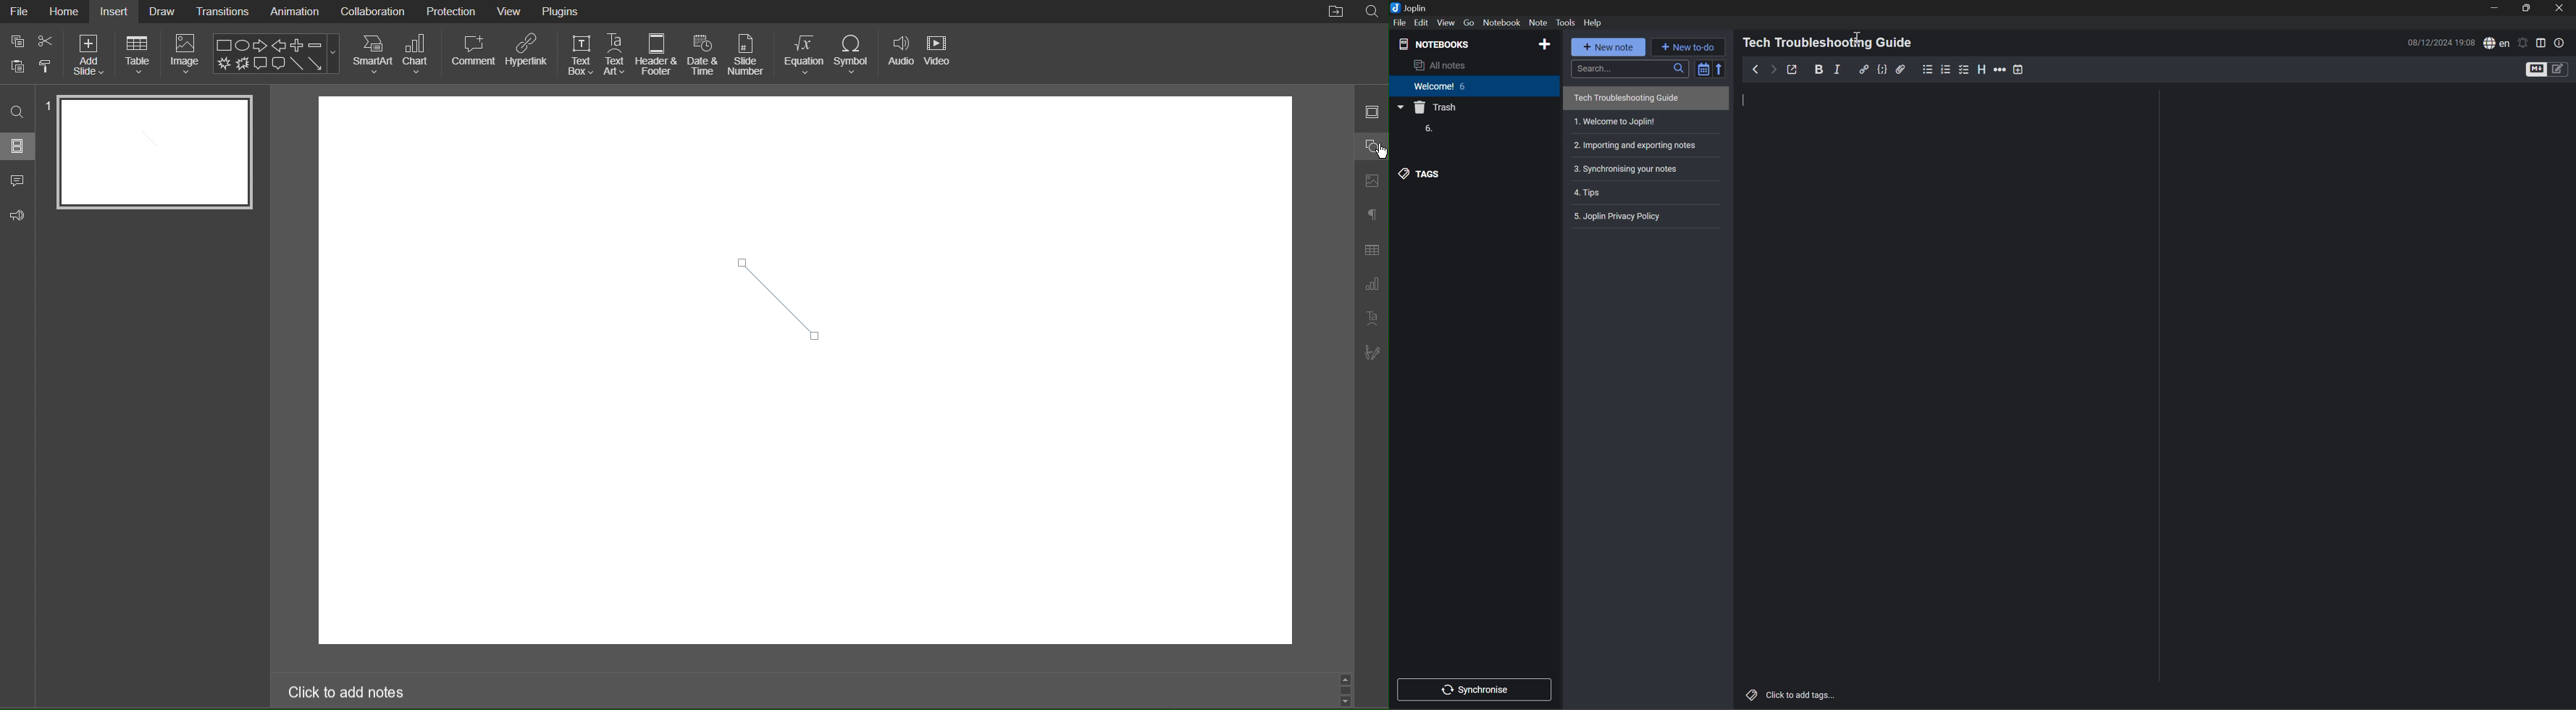 This screenshot has height=728, width=2576. Describe the element at coordinates (1447, 22) in the screenshot. I see `View` at that location.